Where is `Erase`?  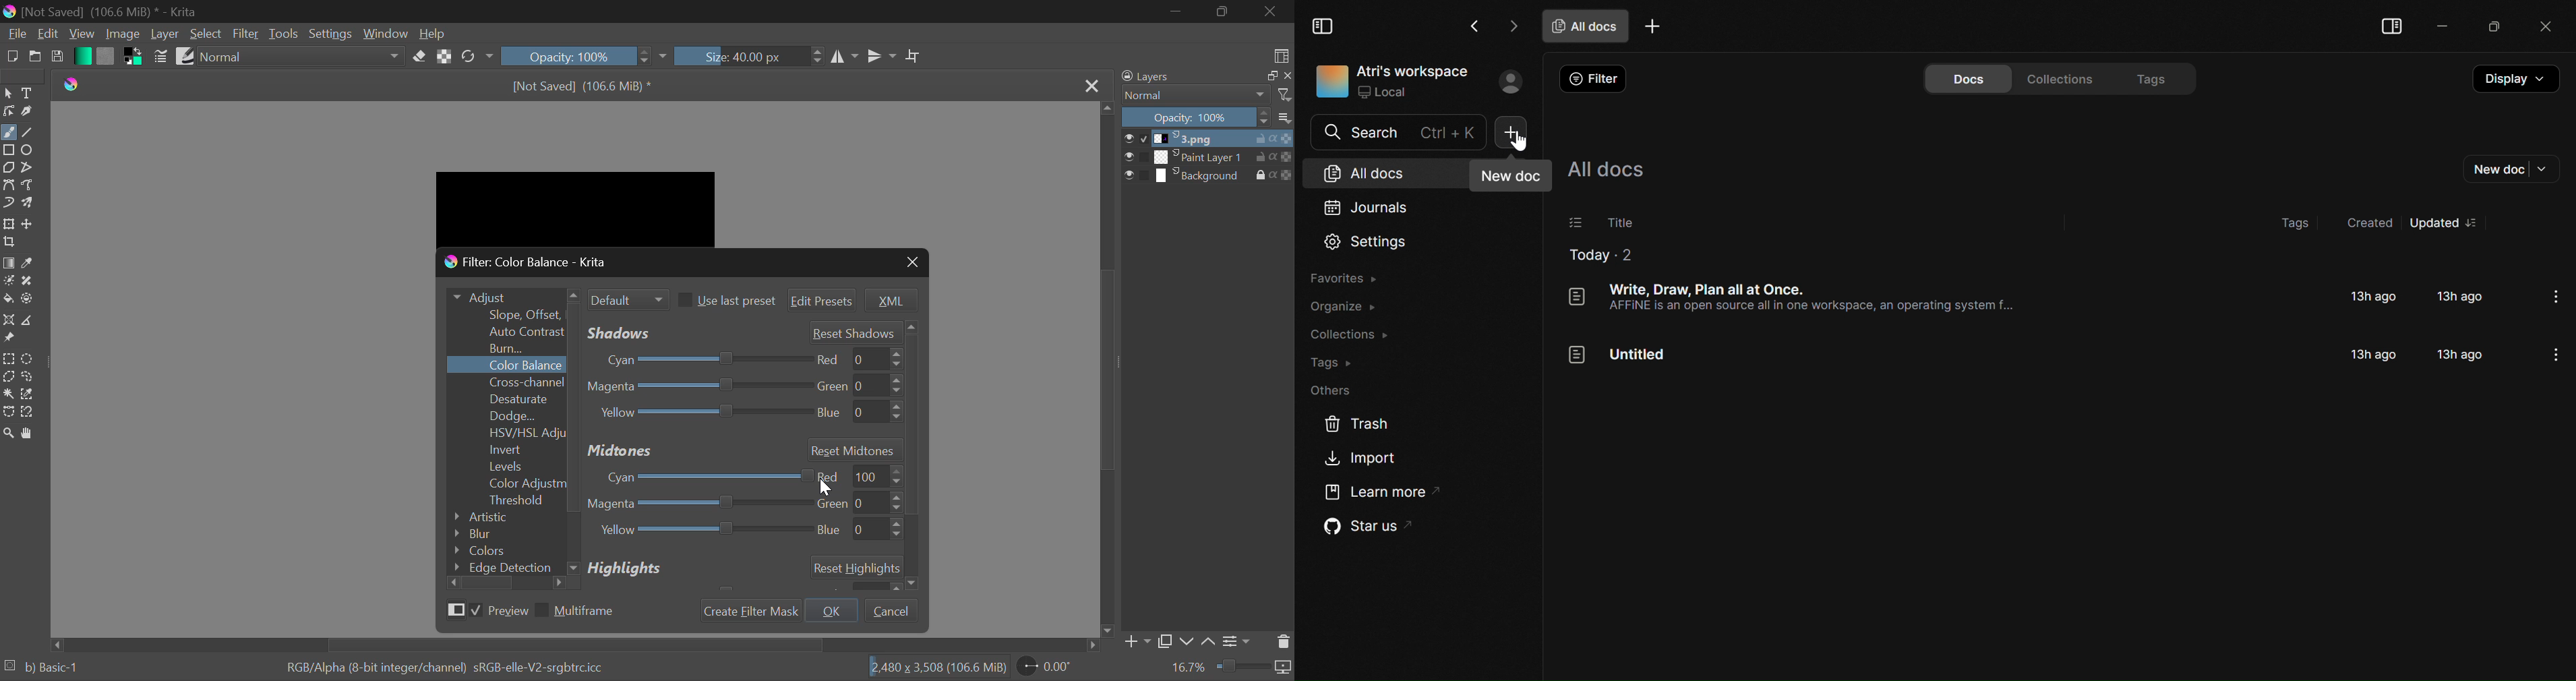
Erase is located at coordinates (419, 57).